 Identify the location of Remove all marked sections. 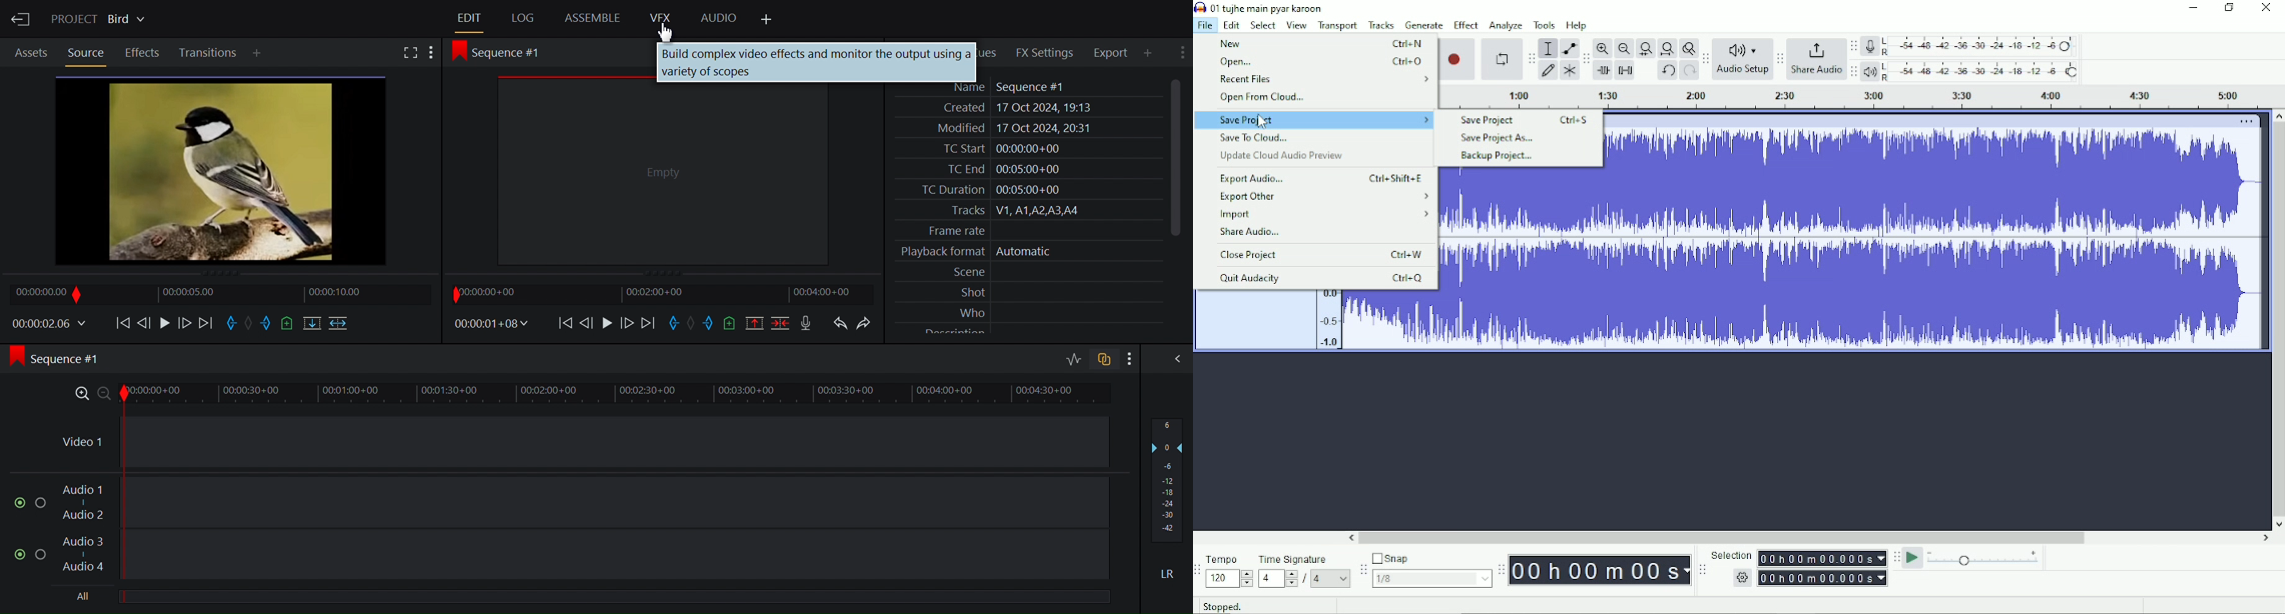
(754, 324).